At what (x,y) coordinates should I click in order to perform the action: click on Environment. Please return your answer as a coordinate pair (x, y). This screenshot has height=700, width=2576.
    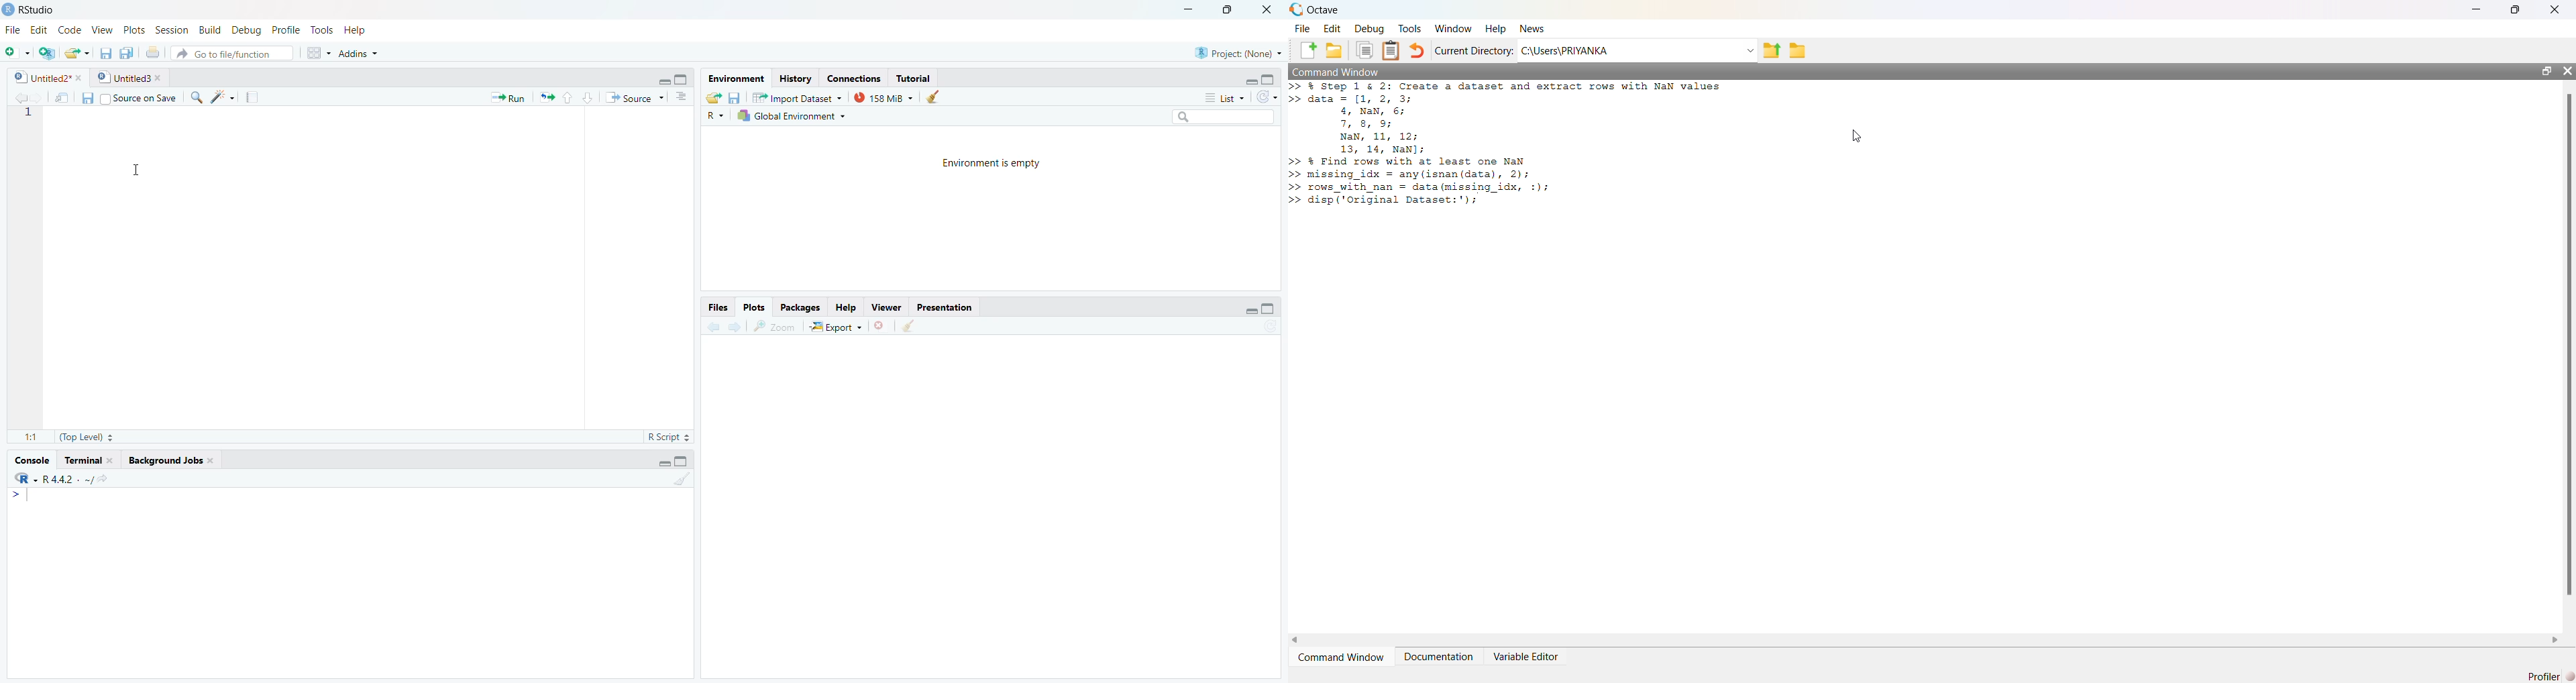
    Looking at the image, I should click on (735, 78).